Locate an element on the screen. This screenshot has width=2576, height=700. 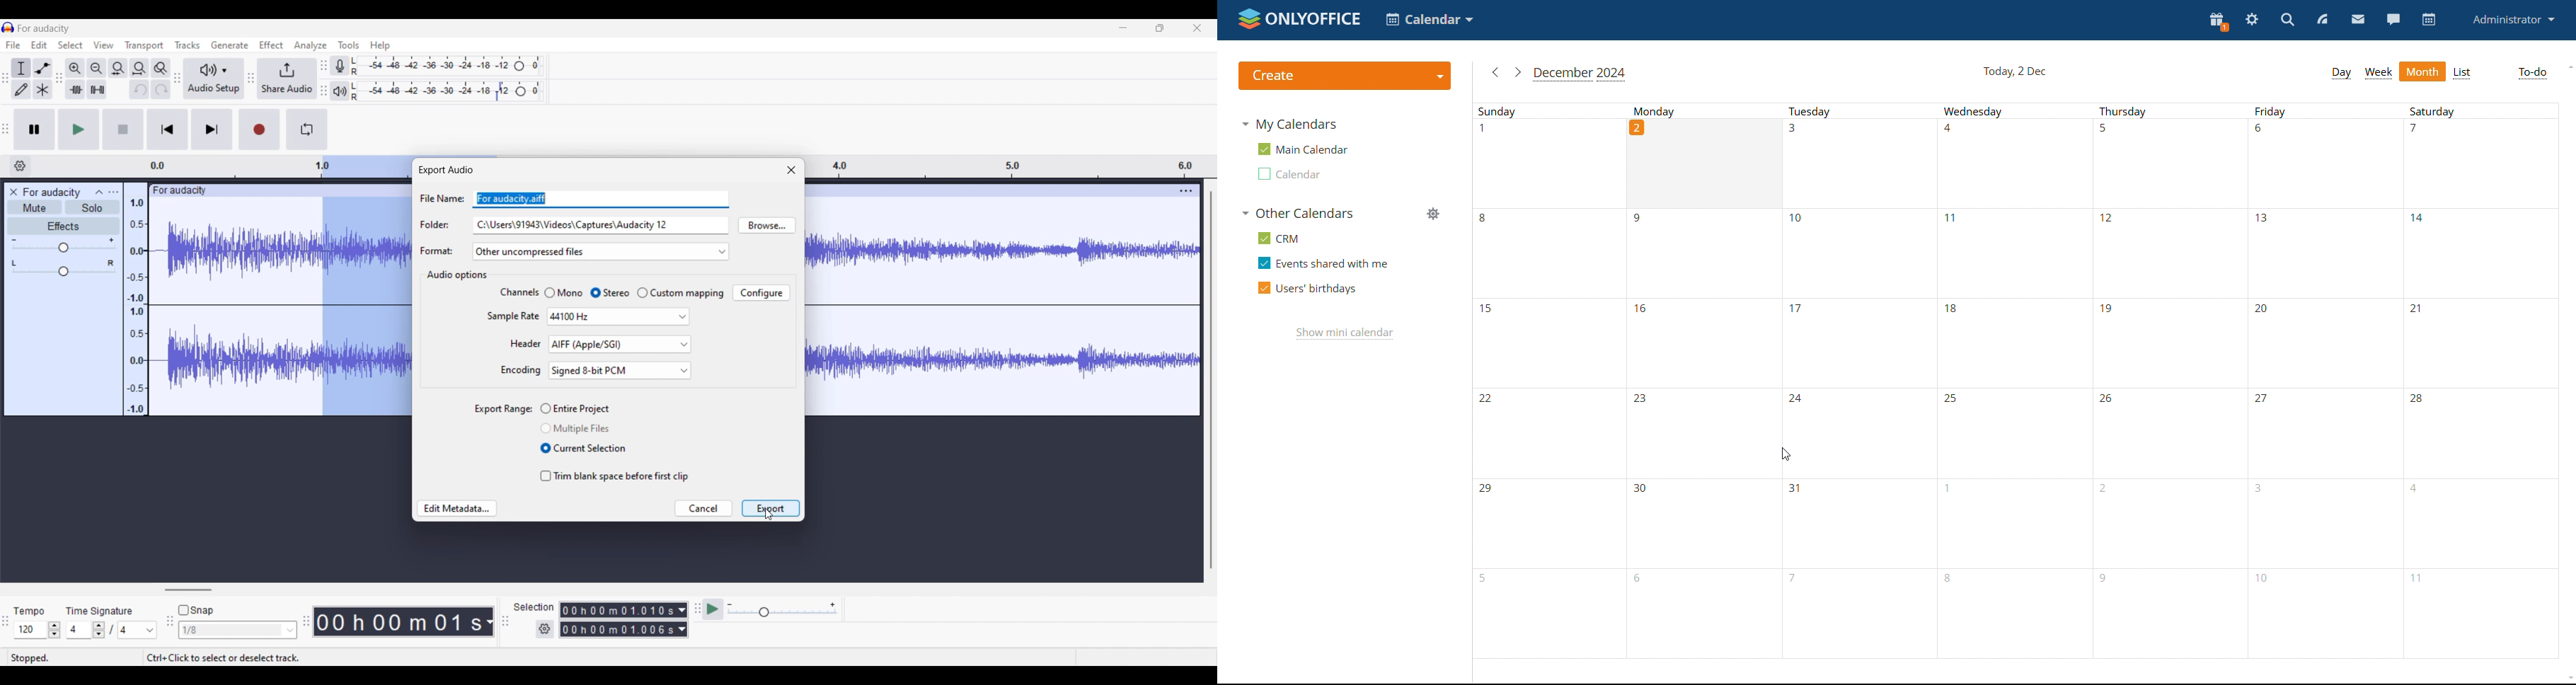
Generate menu is located at coordinates (230, 45).